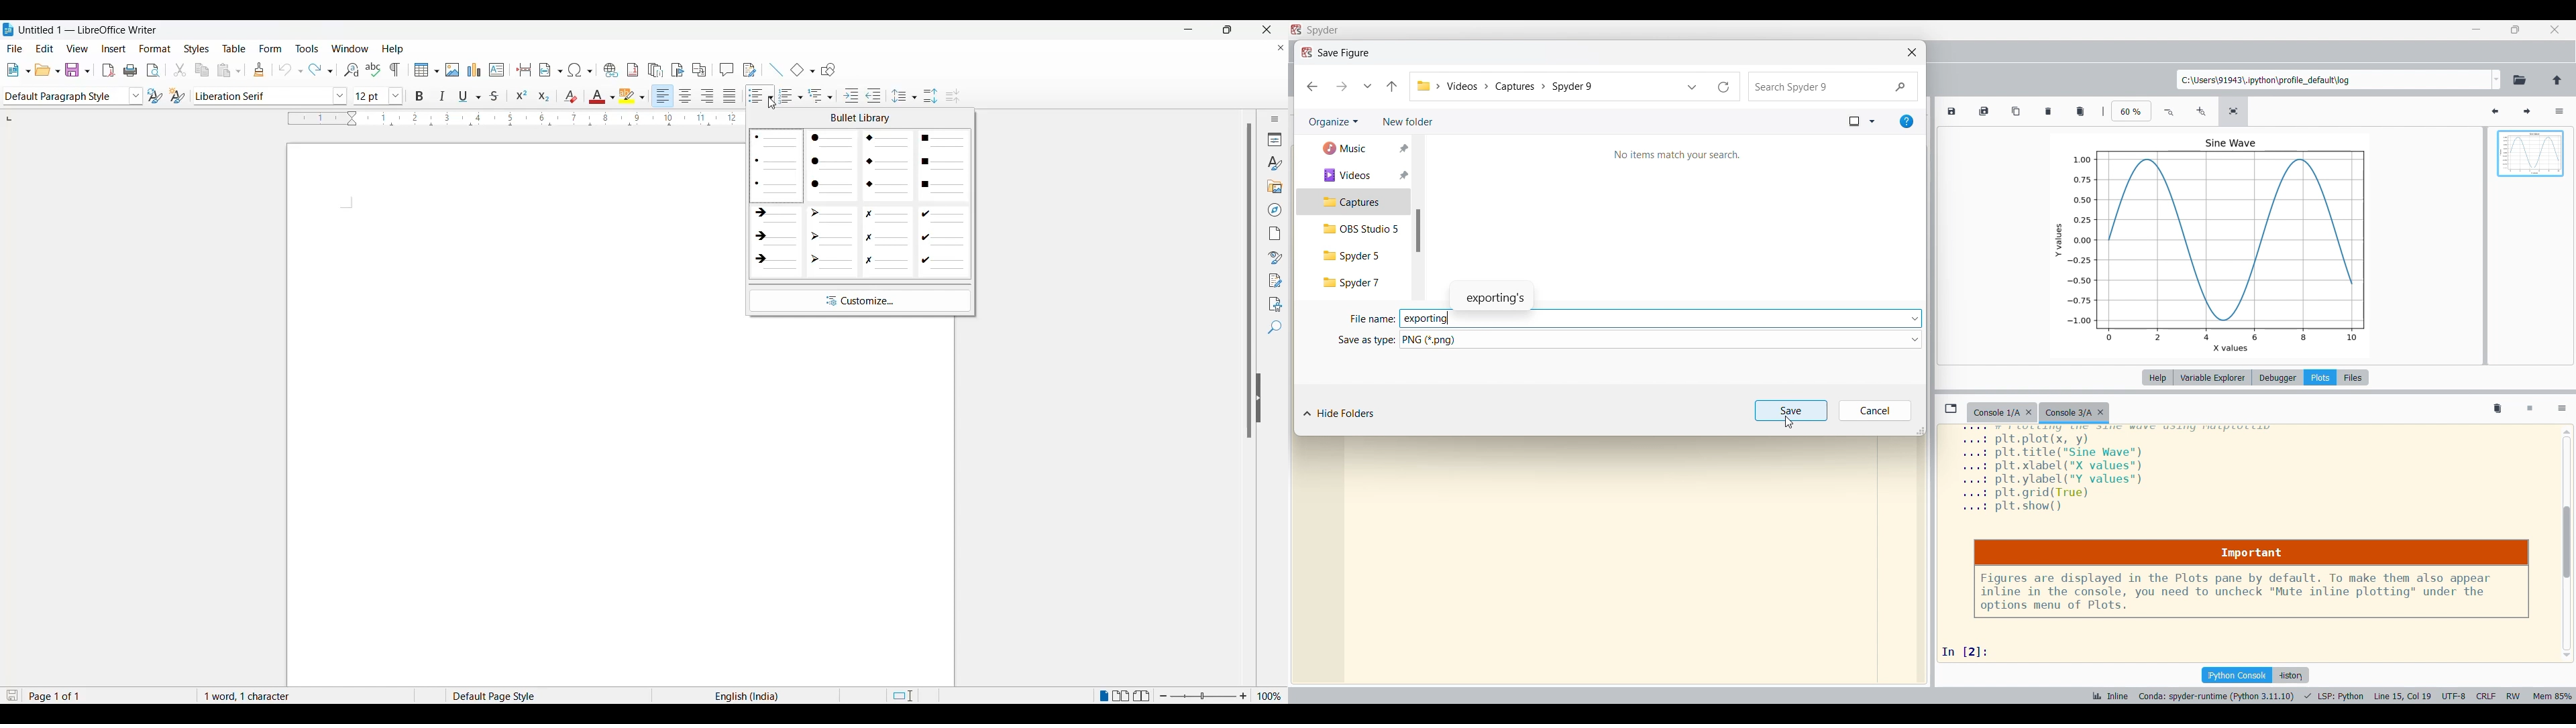  Describe the element at coordinates (802, 69) in the screenshot. I see `add basic shapes` at that location.